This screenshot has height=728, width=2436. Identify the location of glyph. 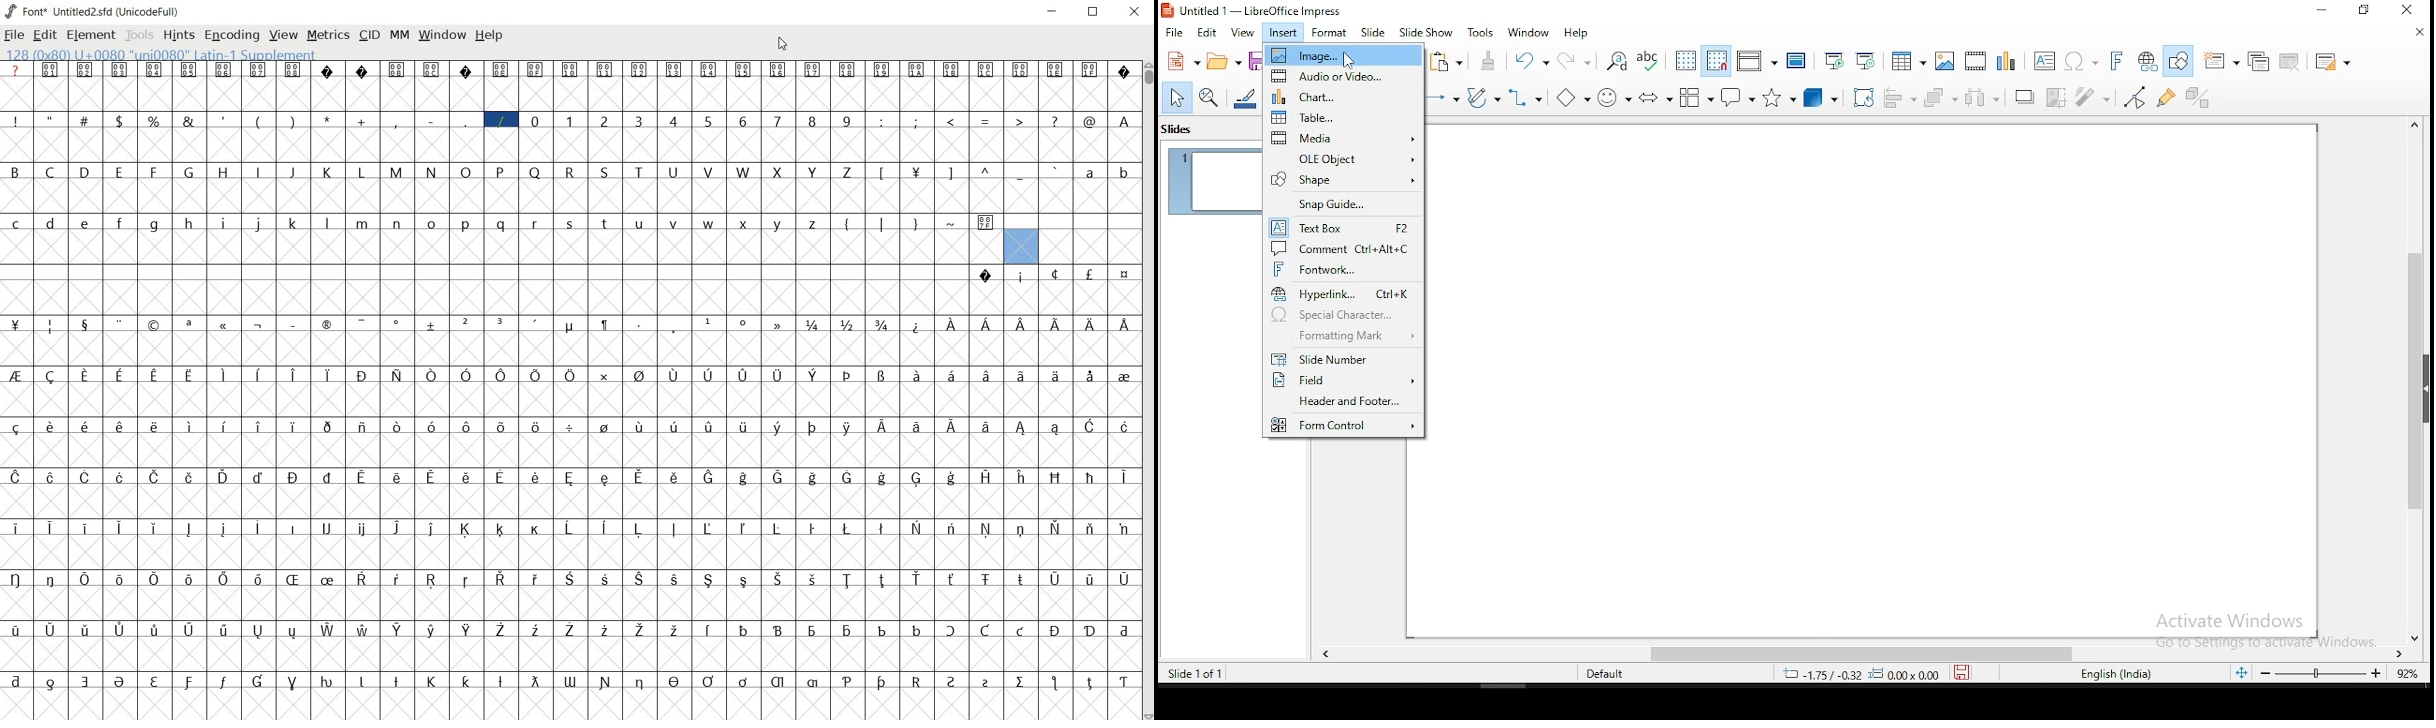
(361, 682).